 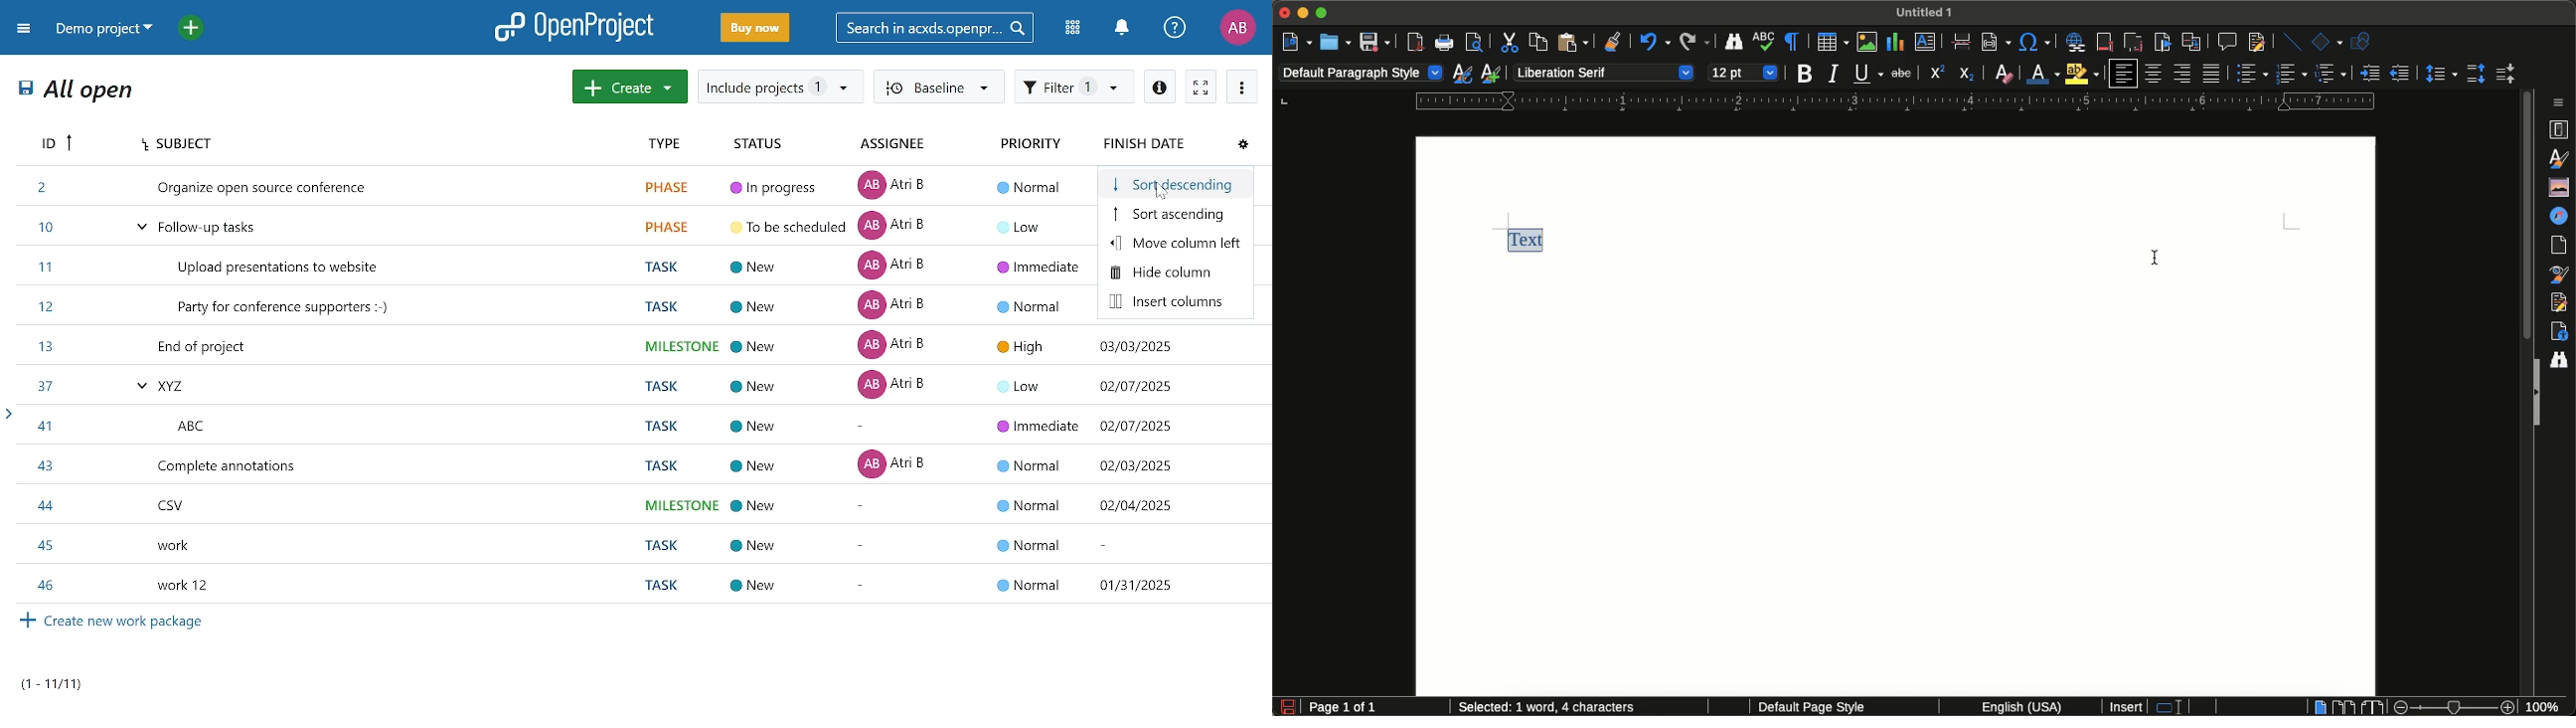 I want to click on Standard selection, so click(x=2177, y=708).